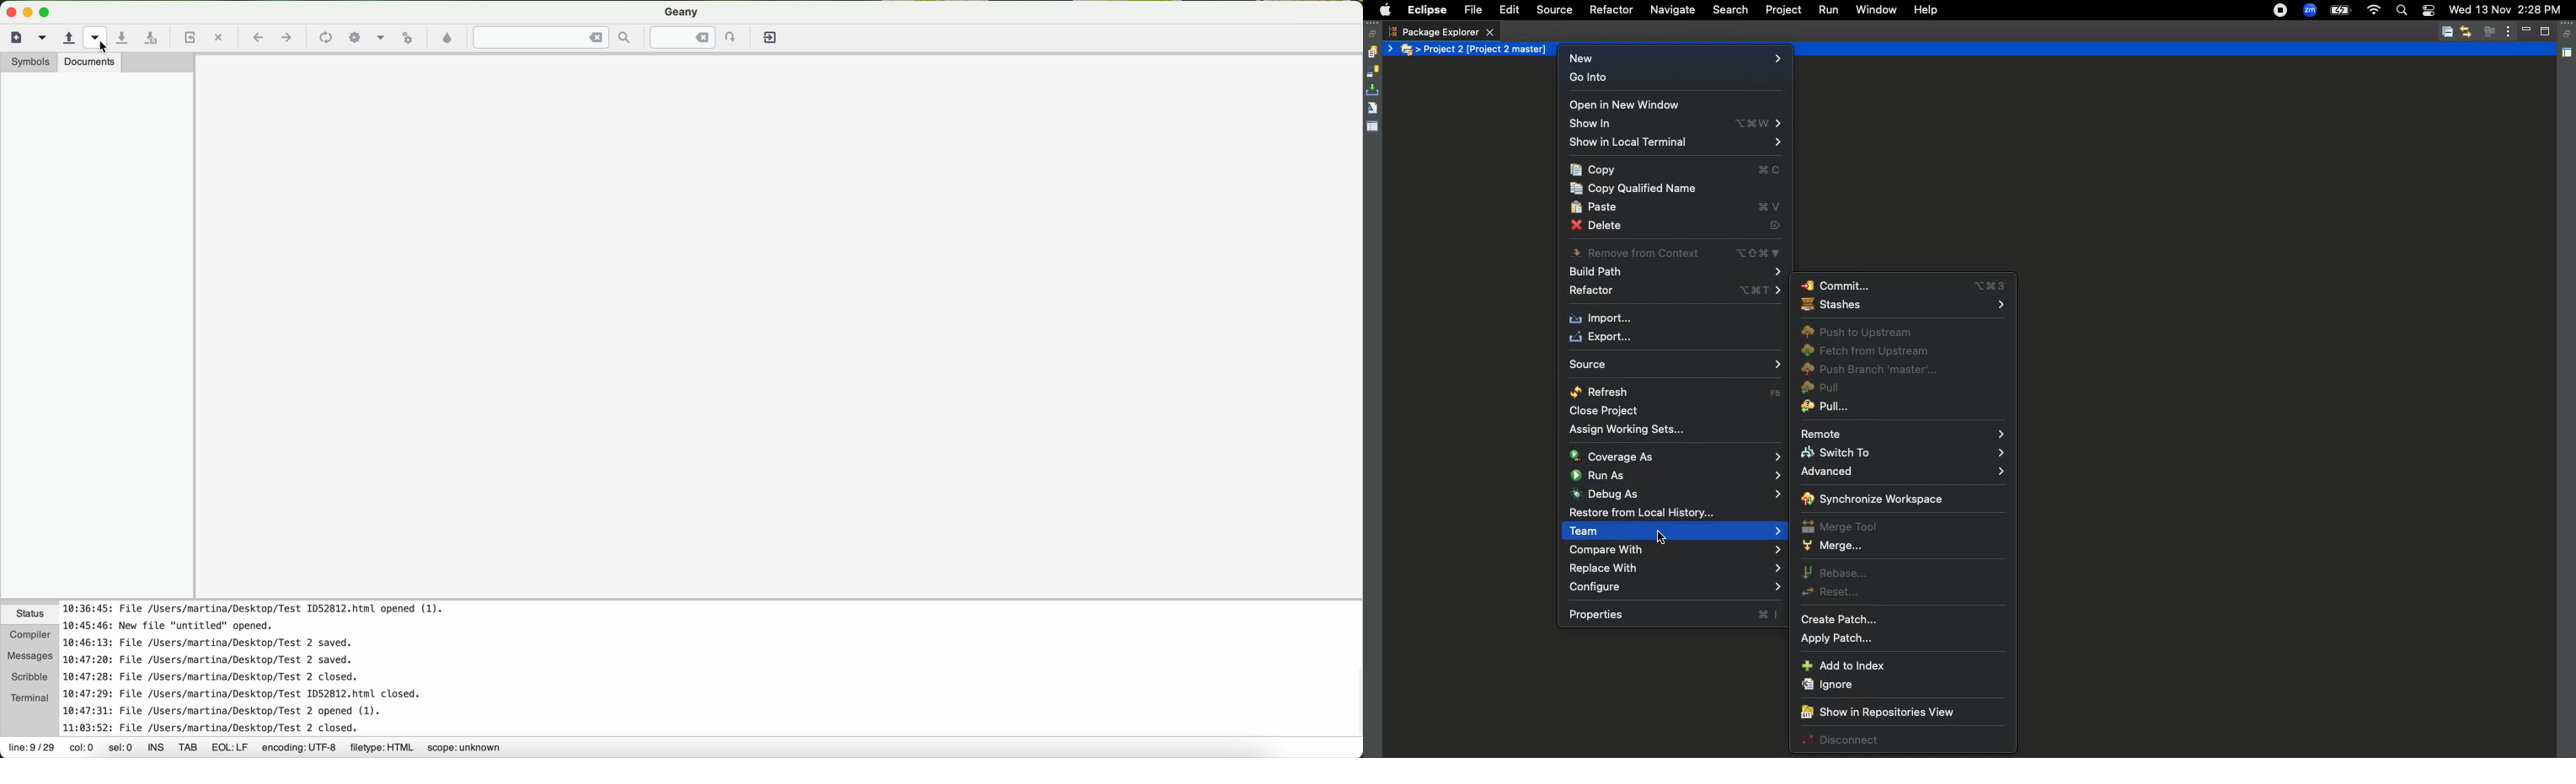  I want to click on History, so click(1371, 52).